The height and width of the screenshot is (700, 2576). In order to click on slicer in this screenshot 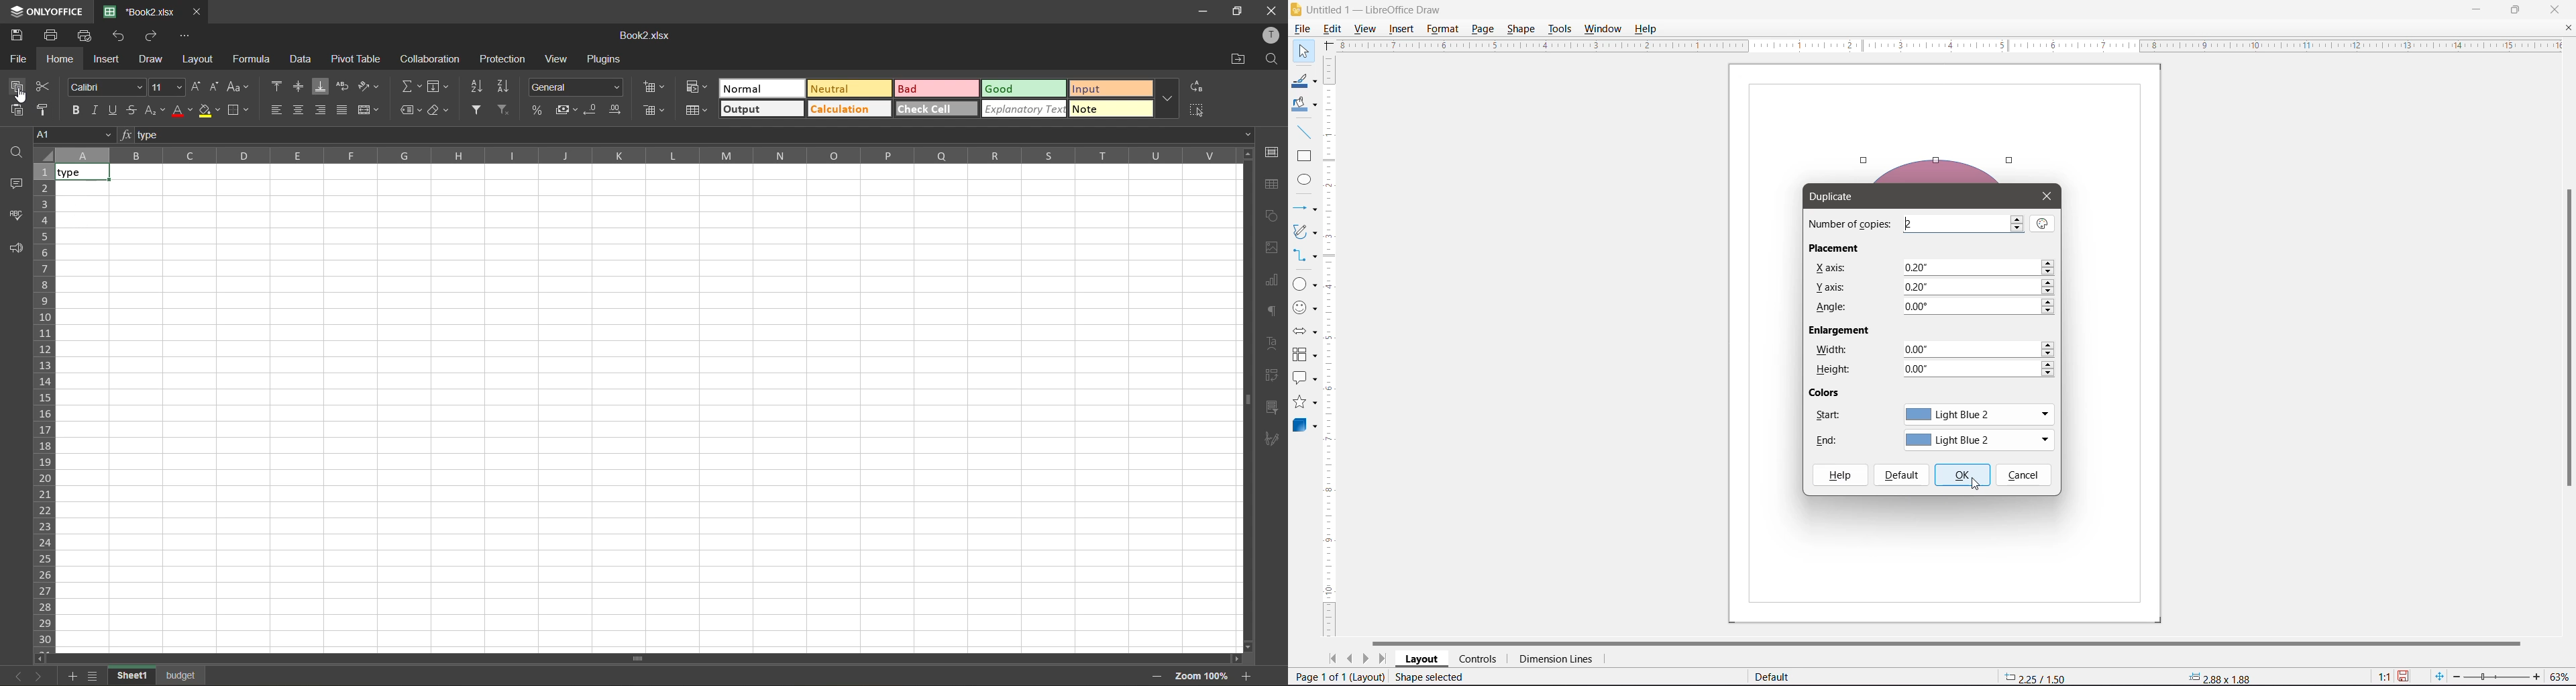, I will do `click(1269, 405)`.